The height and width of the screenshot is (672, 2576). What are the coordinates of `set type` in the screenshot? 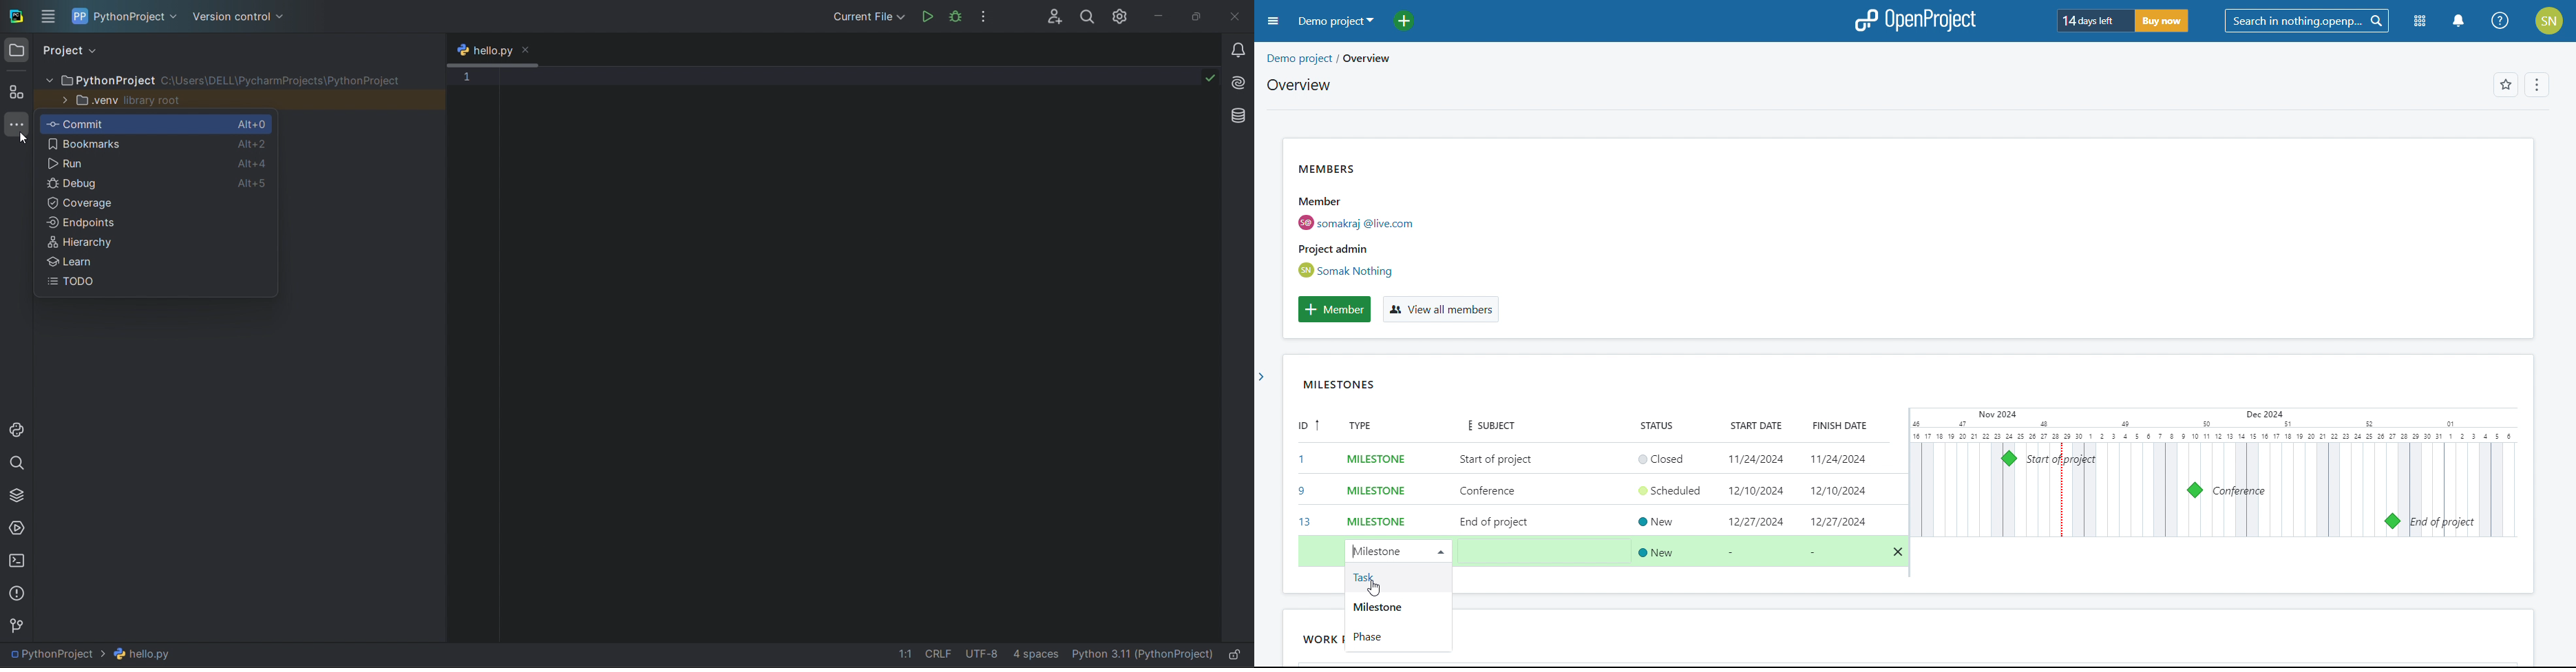 It's located at (1369, 488).